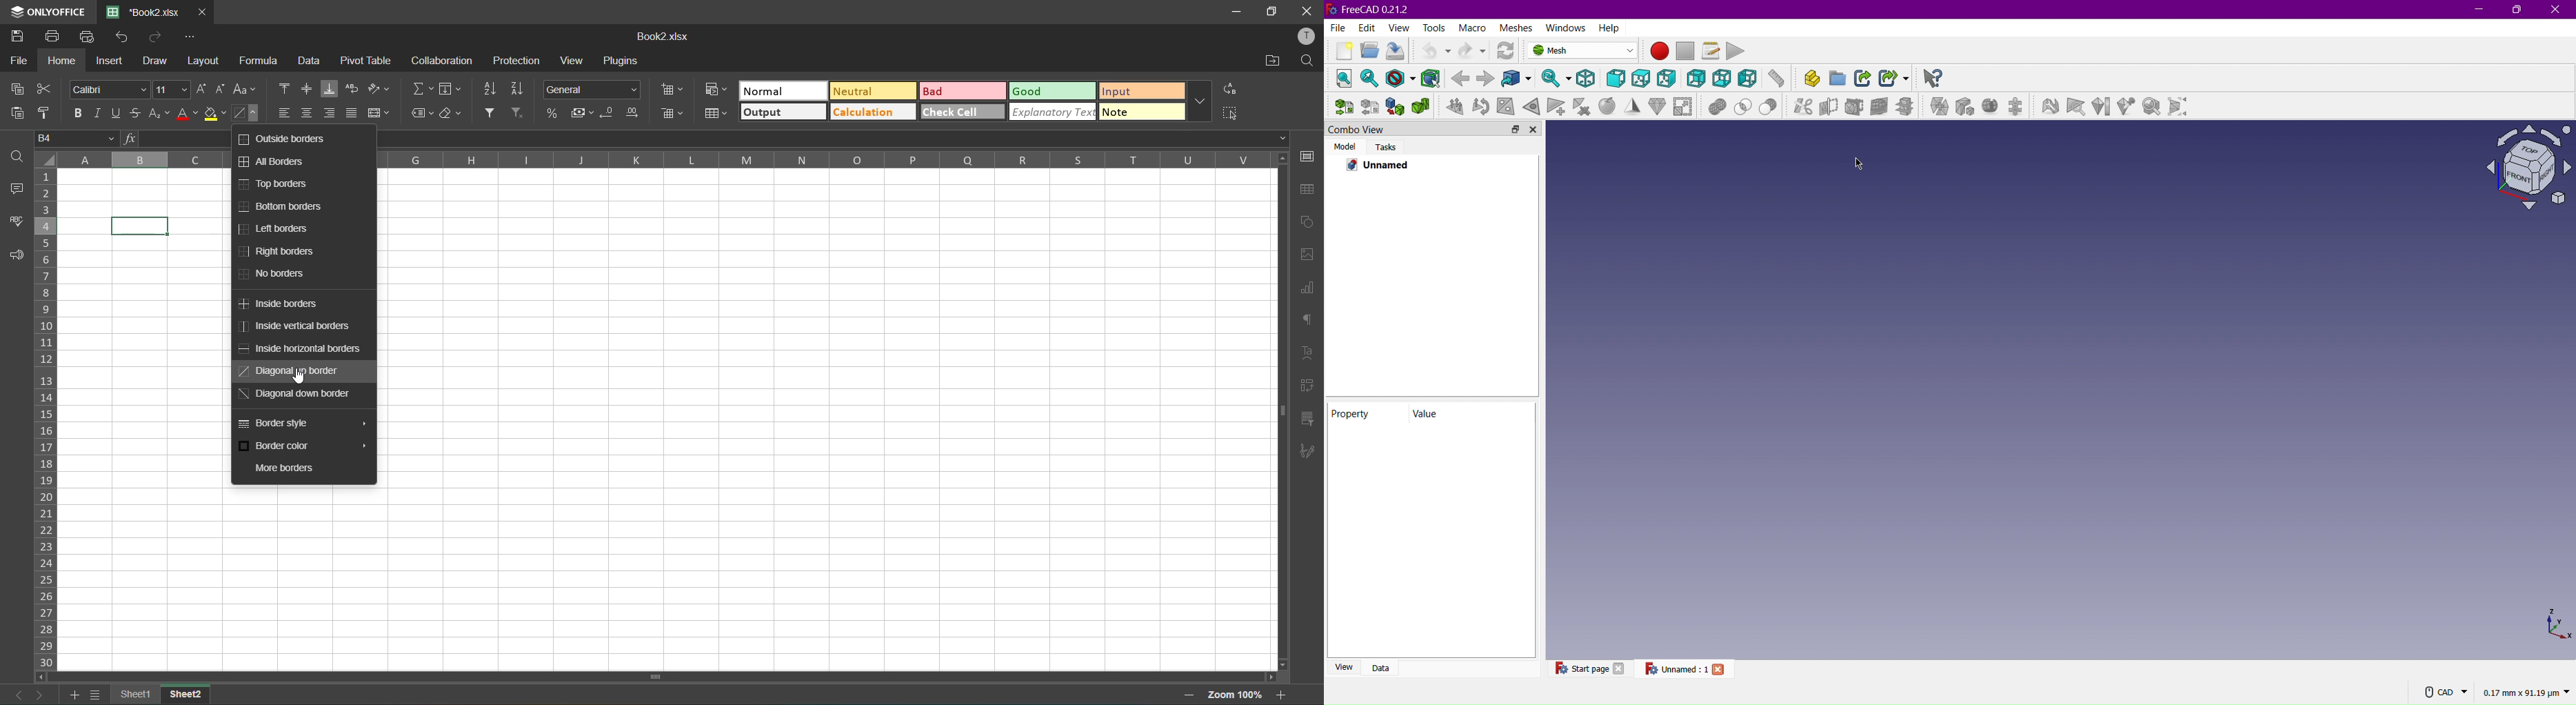 Image resolution: width=2576 pixels, height=728 pixels. I want to click on cursor, so click(301, 378).